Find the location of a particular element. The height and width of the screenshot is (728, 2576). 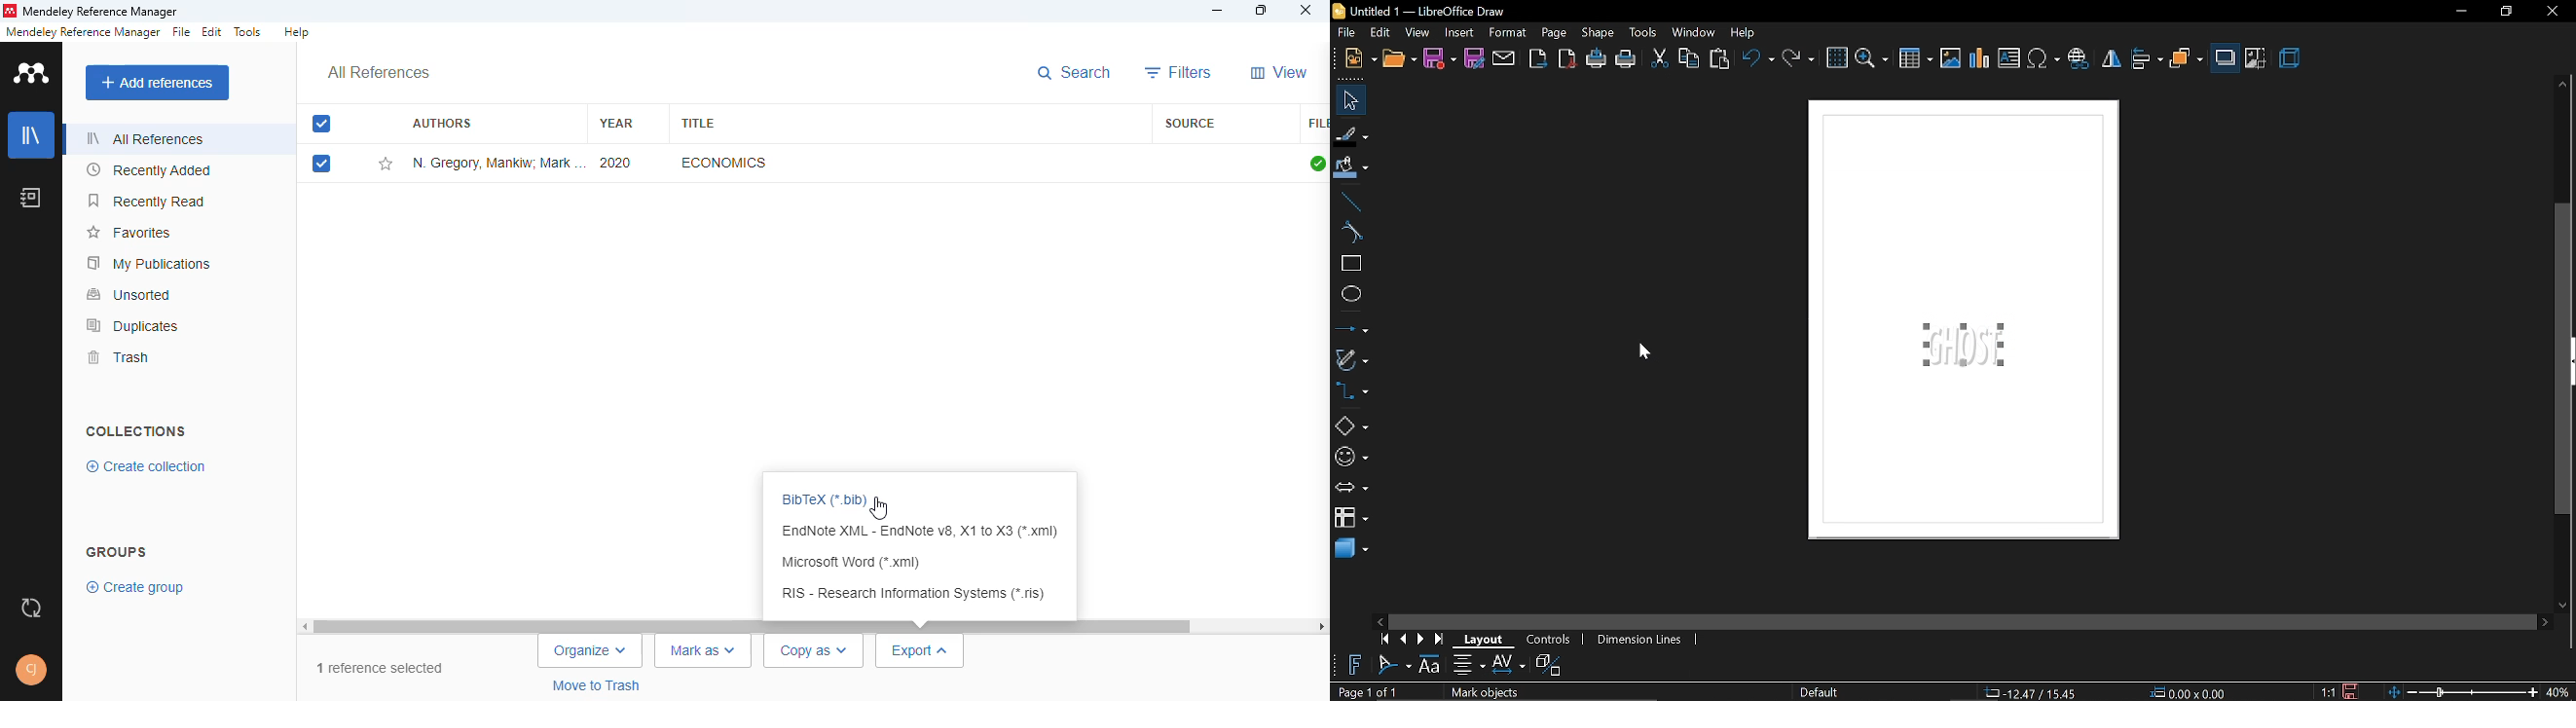

symbol shapes is located at coordinates (1351, 459).